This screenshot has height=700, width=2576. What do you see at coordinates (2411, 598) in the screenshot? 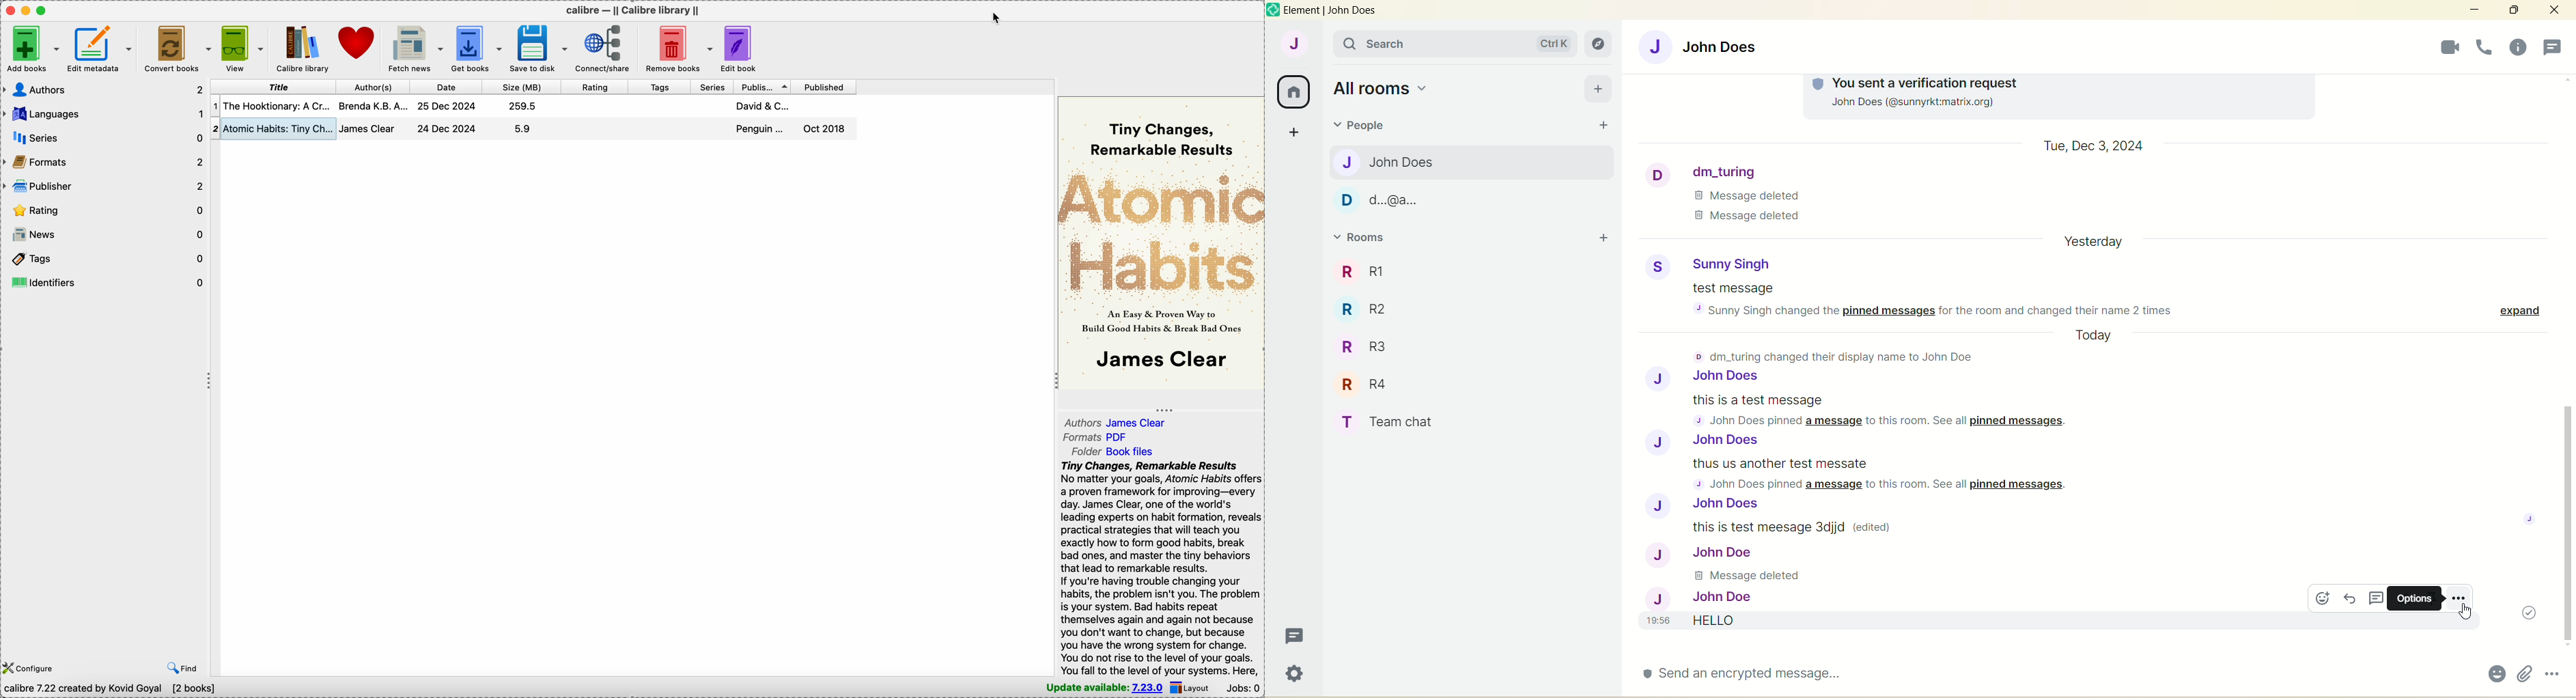
I see `options` at bounding box center [2411, 598].